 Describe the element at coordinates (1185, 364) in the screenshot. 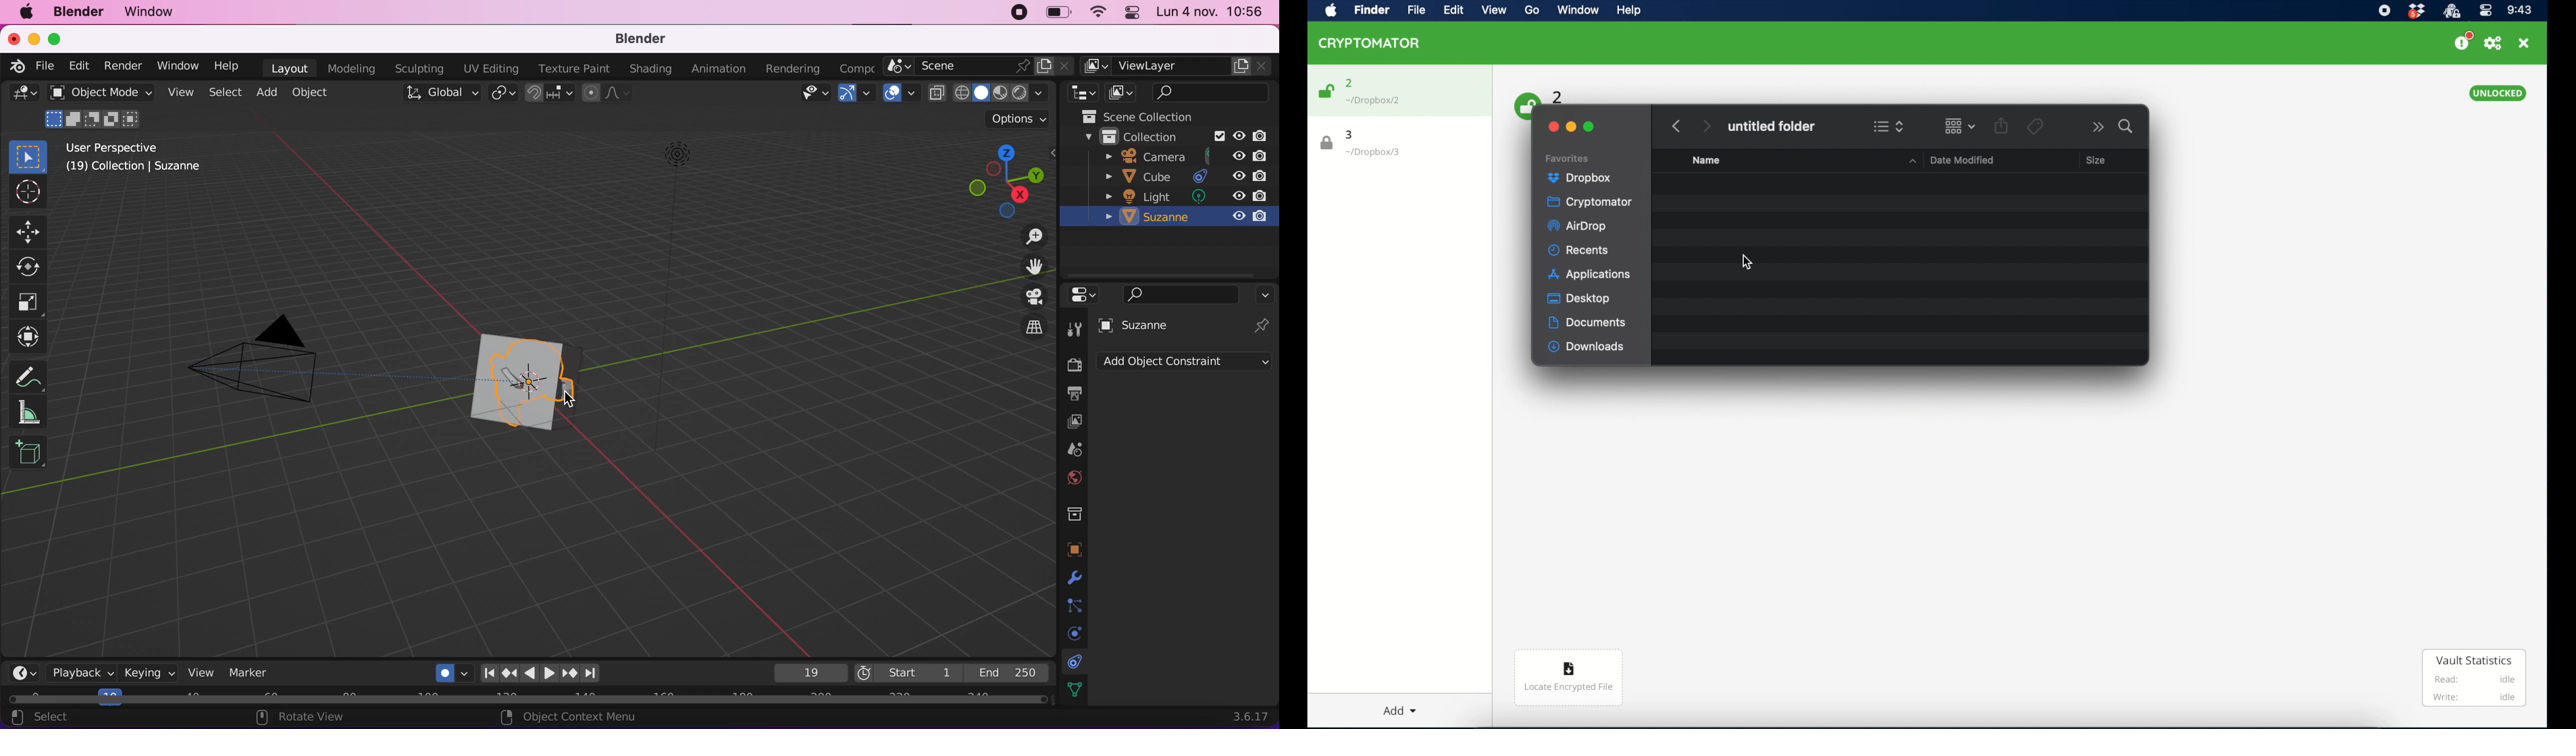

I see `add object constraints` at that location.